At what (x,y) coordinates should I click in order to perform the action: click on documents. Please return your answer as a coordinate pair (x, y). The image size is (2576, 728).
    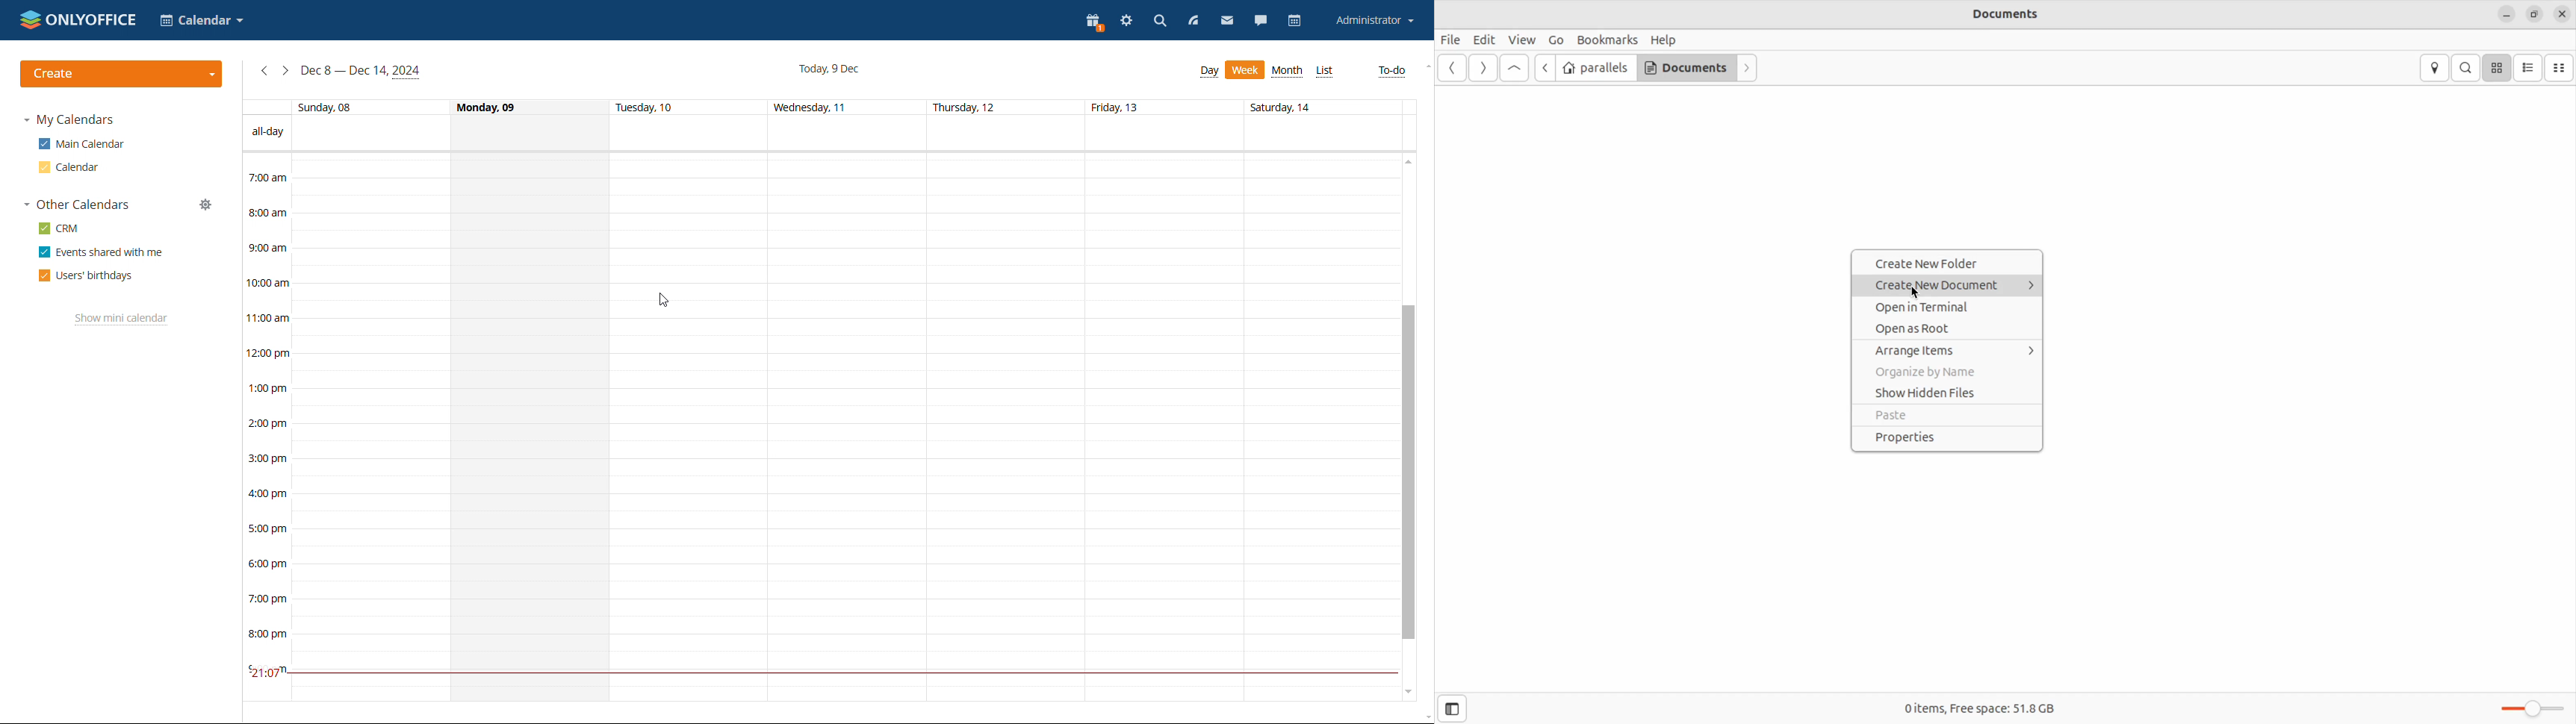
    Looking at the image, I should click on (1686, 67).